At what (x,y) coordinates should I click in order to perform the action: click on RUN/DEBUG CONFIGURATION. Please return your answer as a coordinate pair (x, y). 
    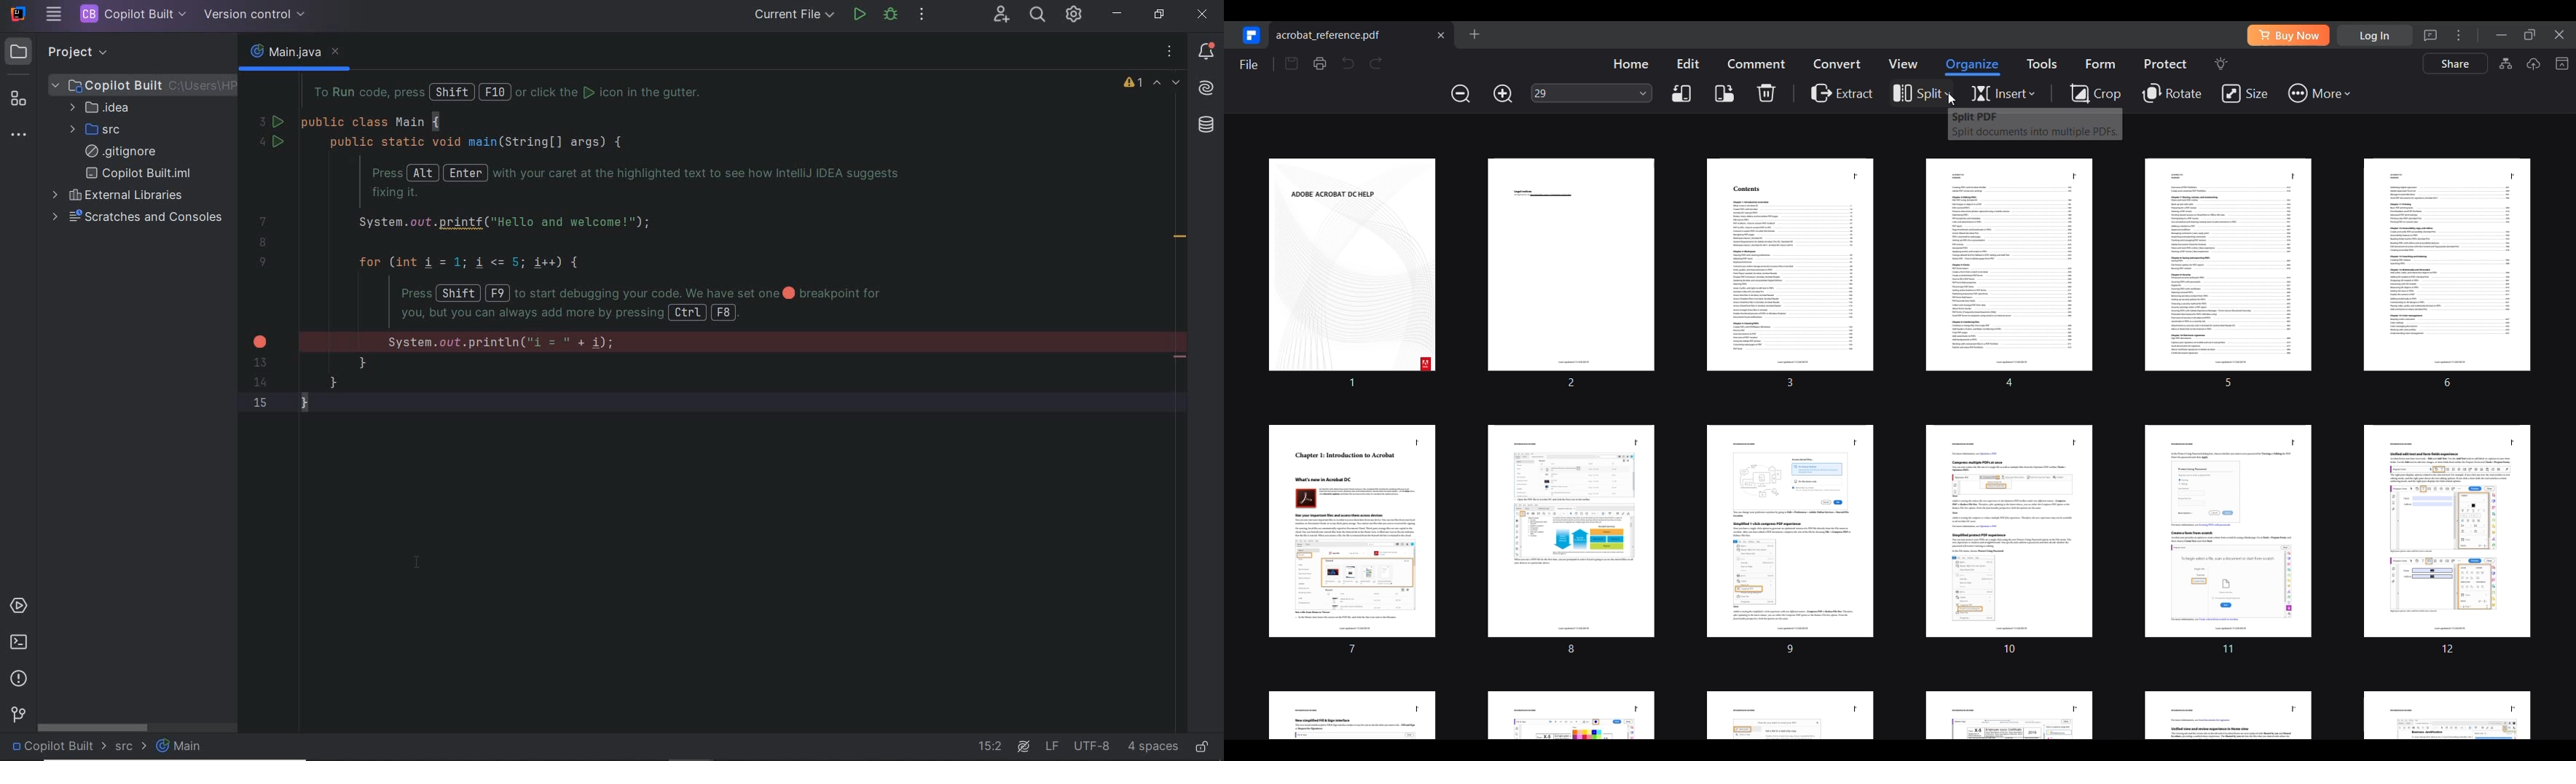
    Looking at the image, I should click on (793, 16).